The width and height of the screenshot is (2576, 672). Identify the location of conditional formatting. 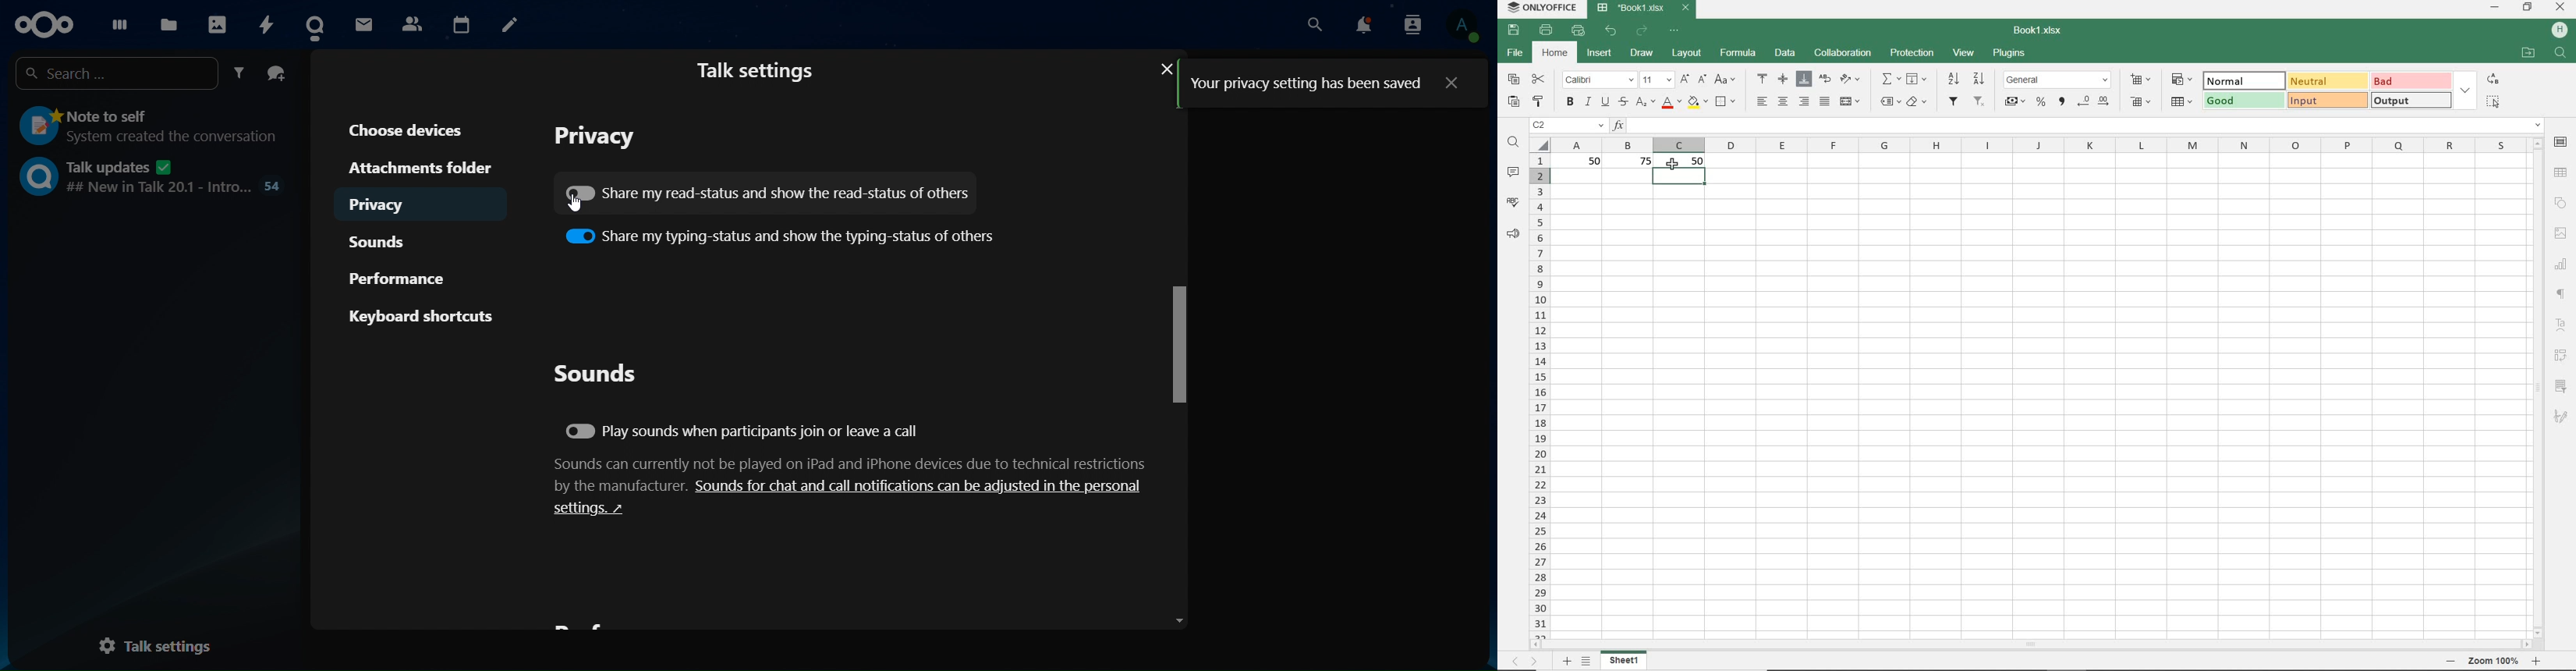
(2184, 79).